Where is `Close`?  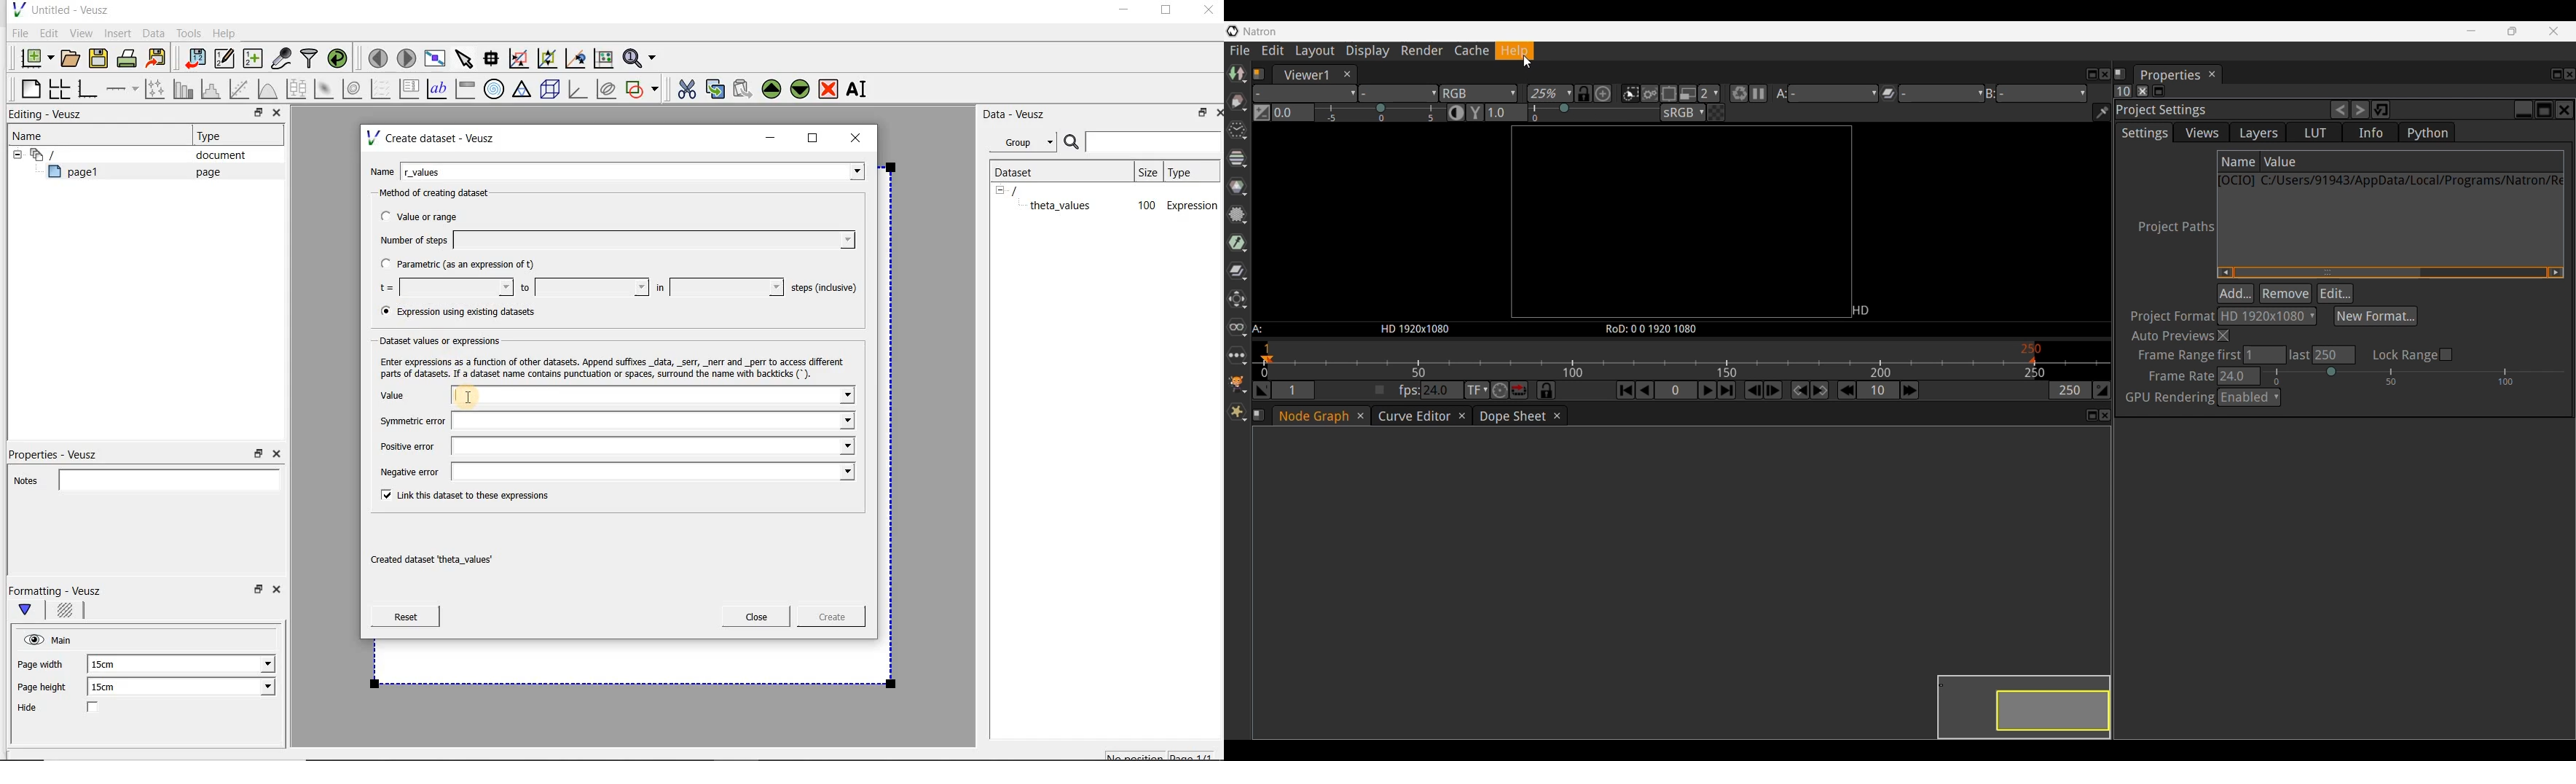 Close is located at coordinates (279, 592).